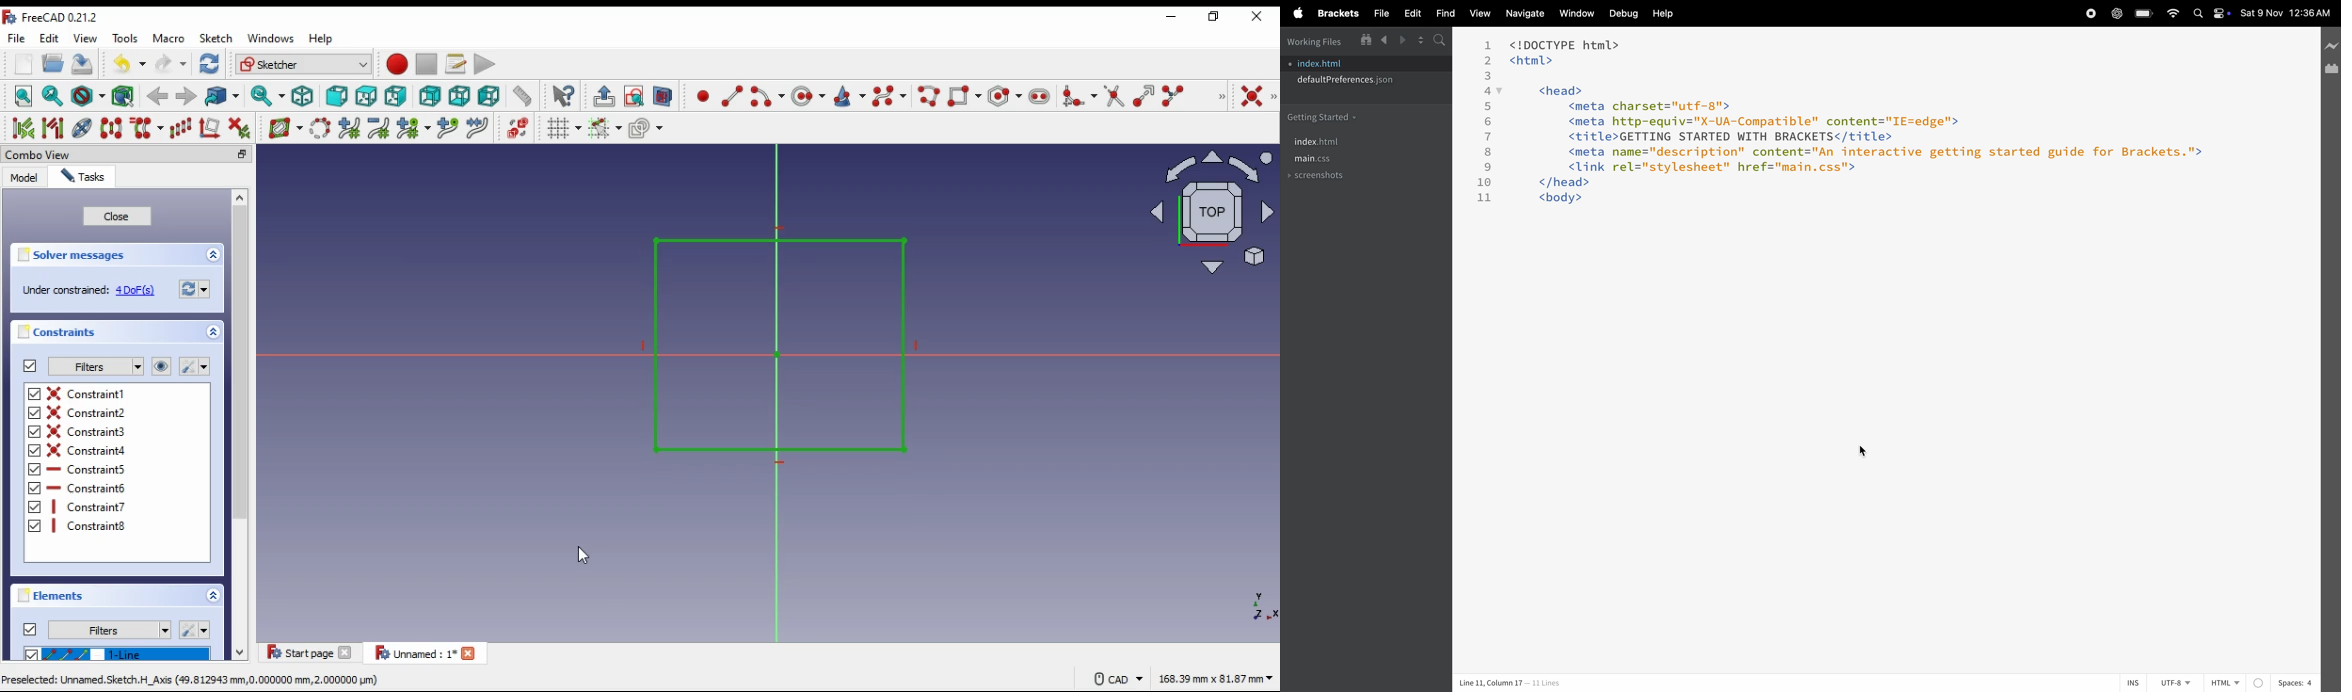  I want to click on find, so click(1445, 14).